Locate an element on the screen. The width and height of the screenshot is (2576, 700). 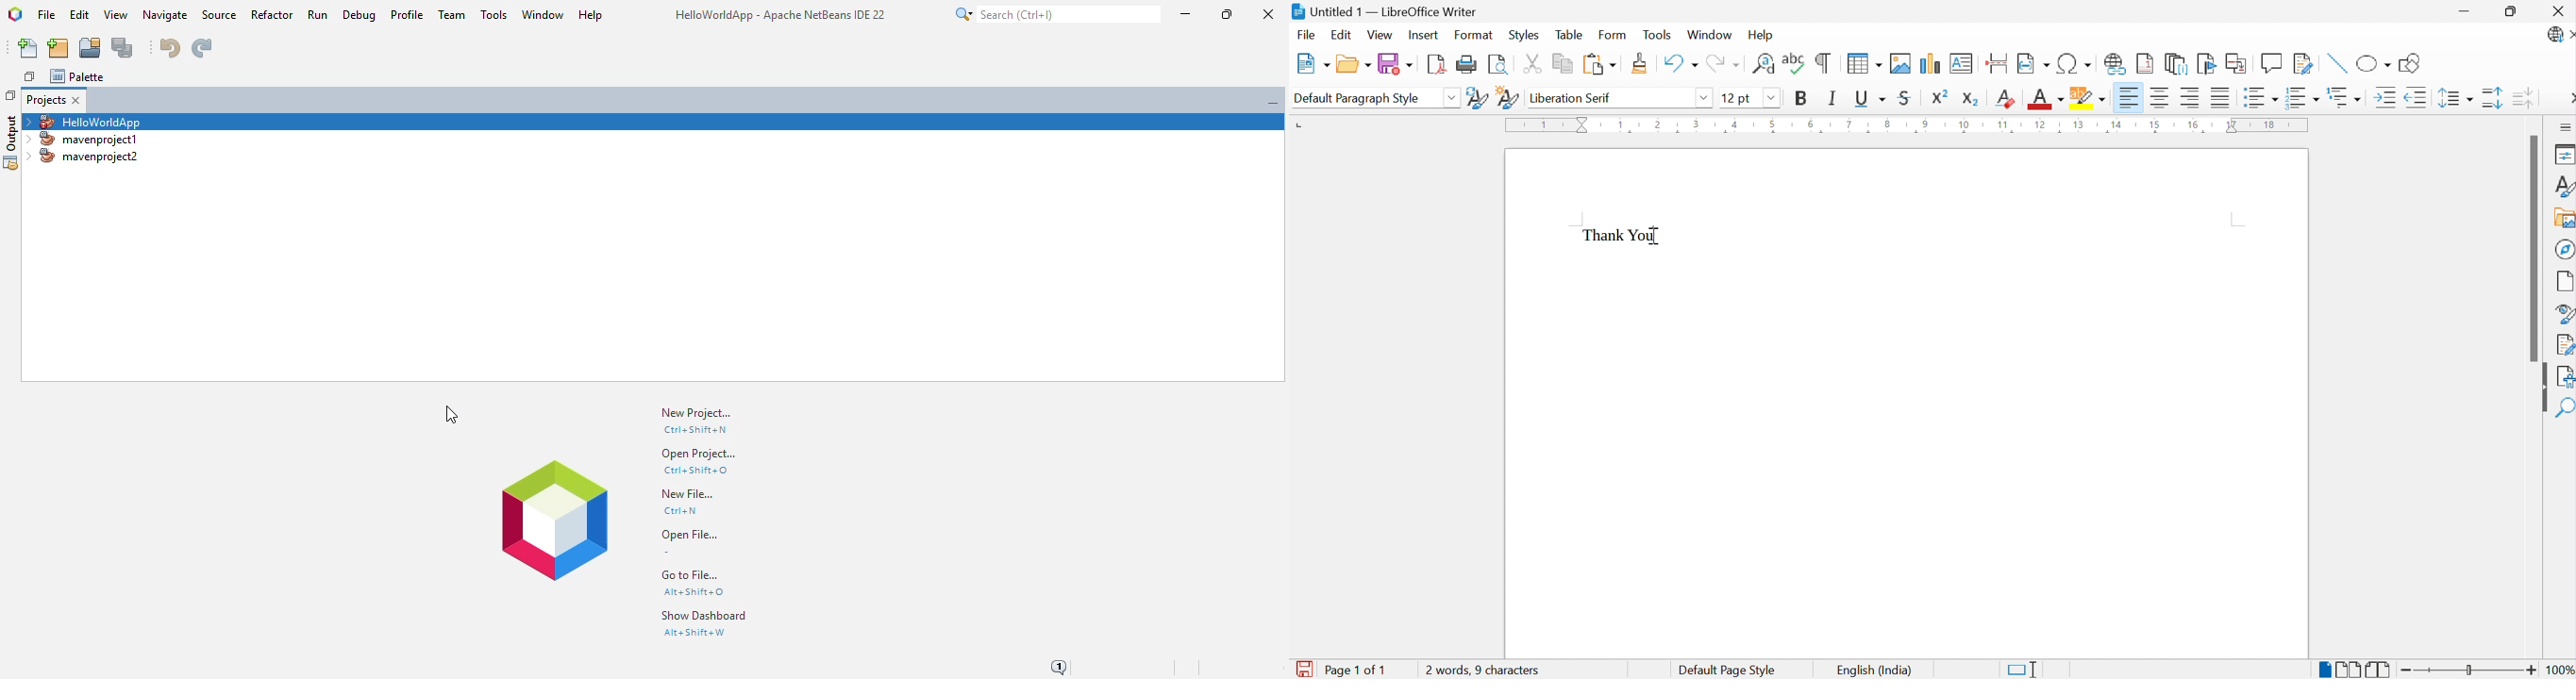
Show Track Changes Functions is located at coordinates (2304, 63).